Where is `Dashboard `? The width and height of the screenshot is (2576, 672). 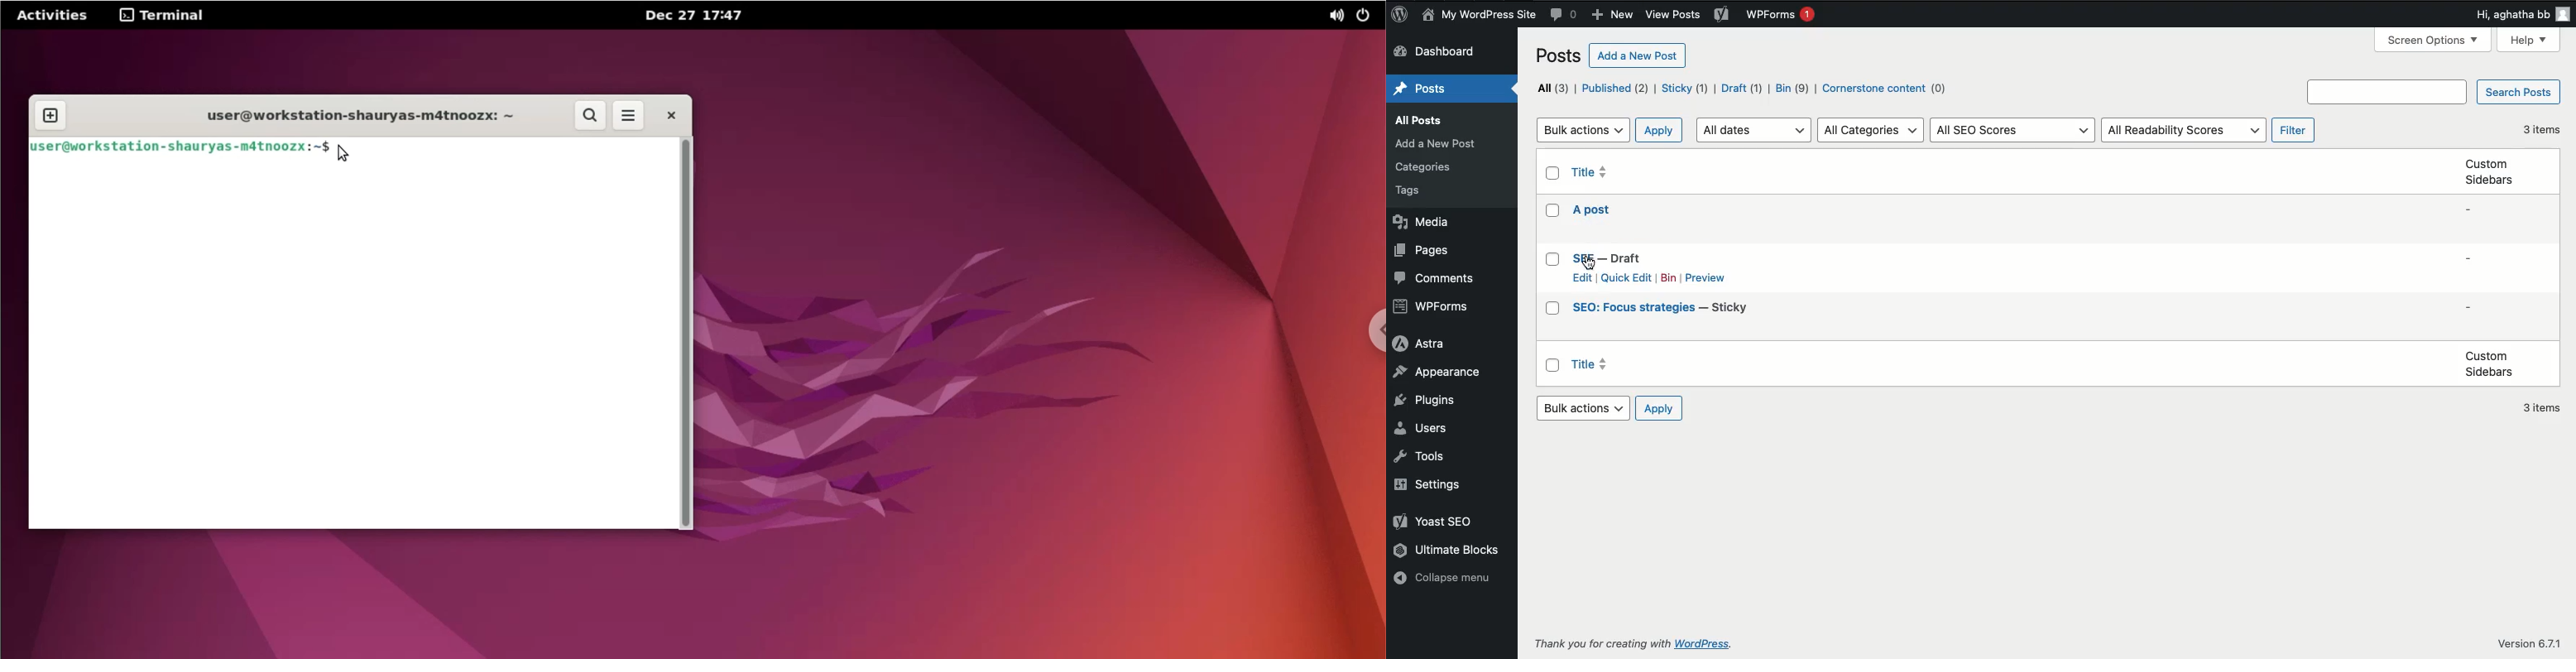
Dashboard  is located at coordinates (1435, 52).